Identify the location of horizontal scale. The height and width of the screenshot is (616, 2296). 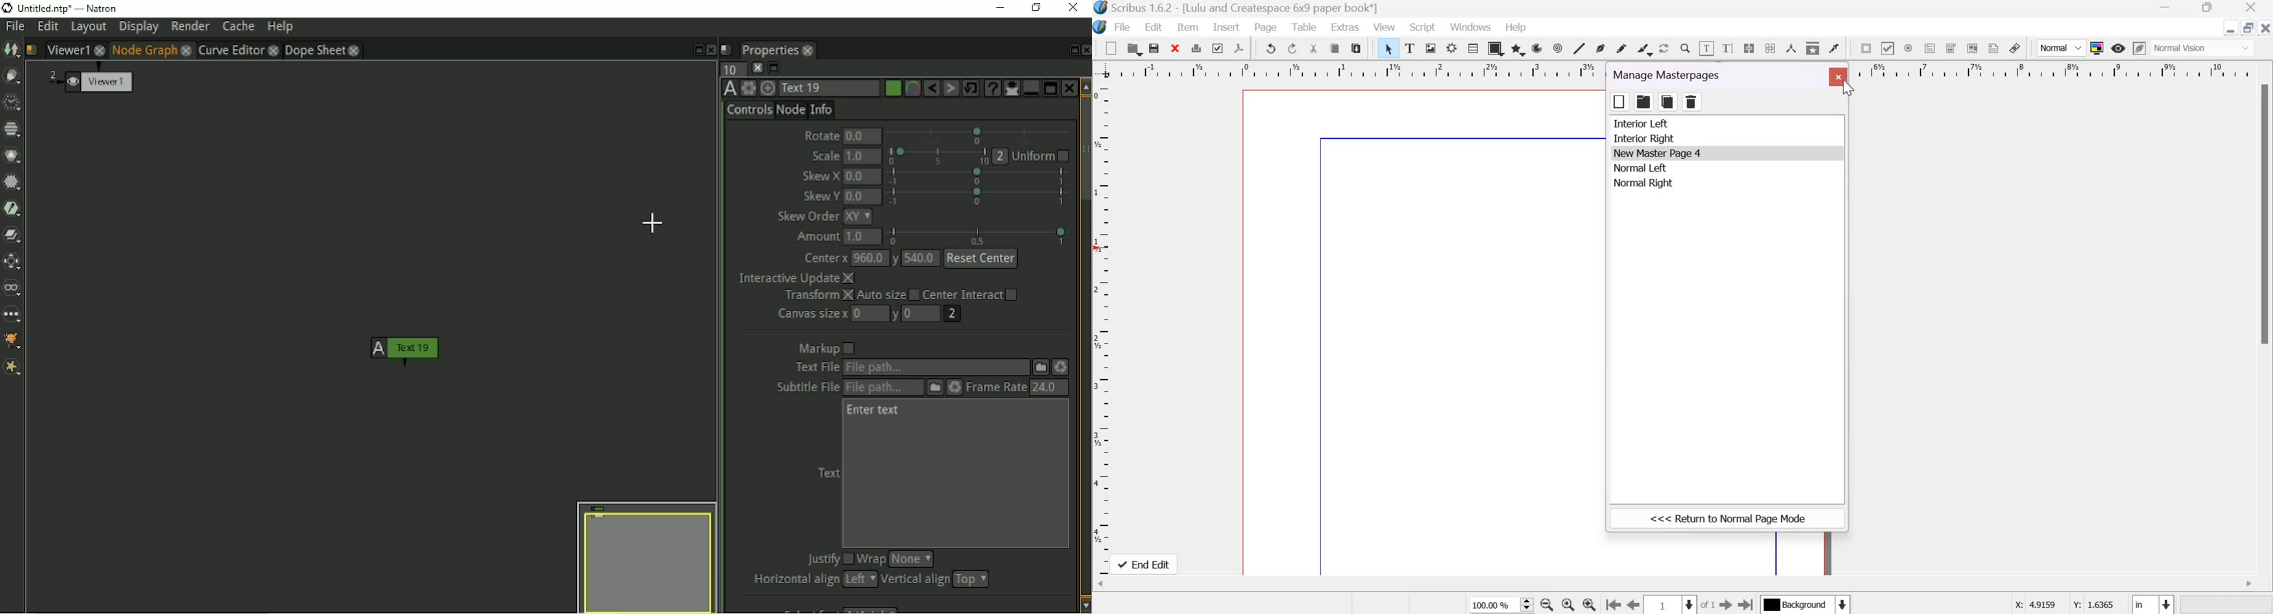
(2053, 71).